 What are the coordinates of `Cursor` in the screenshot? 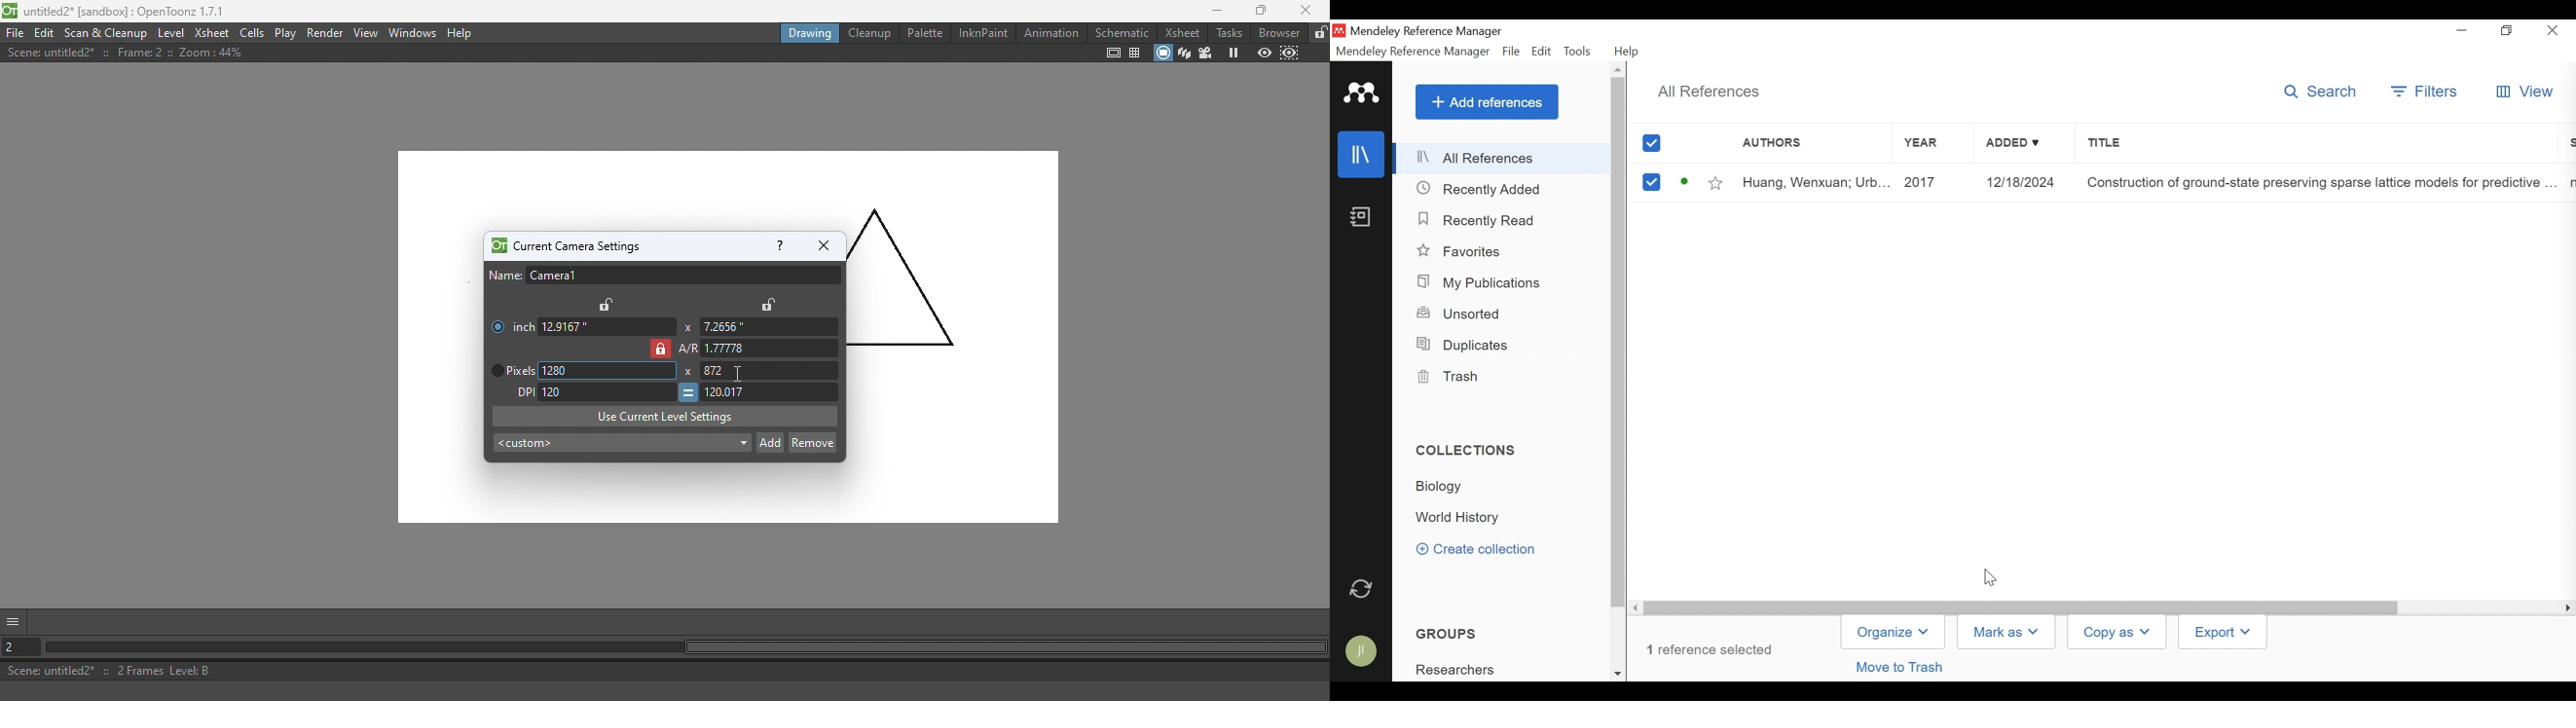 It's located at (1992, 580).